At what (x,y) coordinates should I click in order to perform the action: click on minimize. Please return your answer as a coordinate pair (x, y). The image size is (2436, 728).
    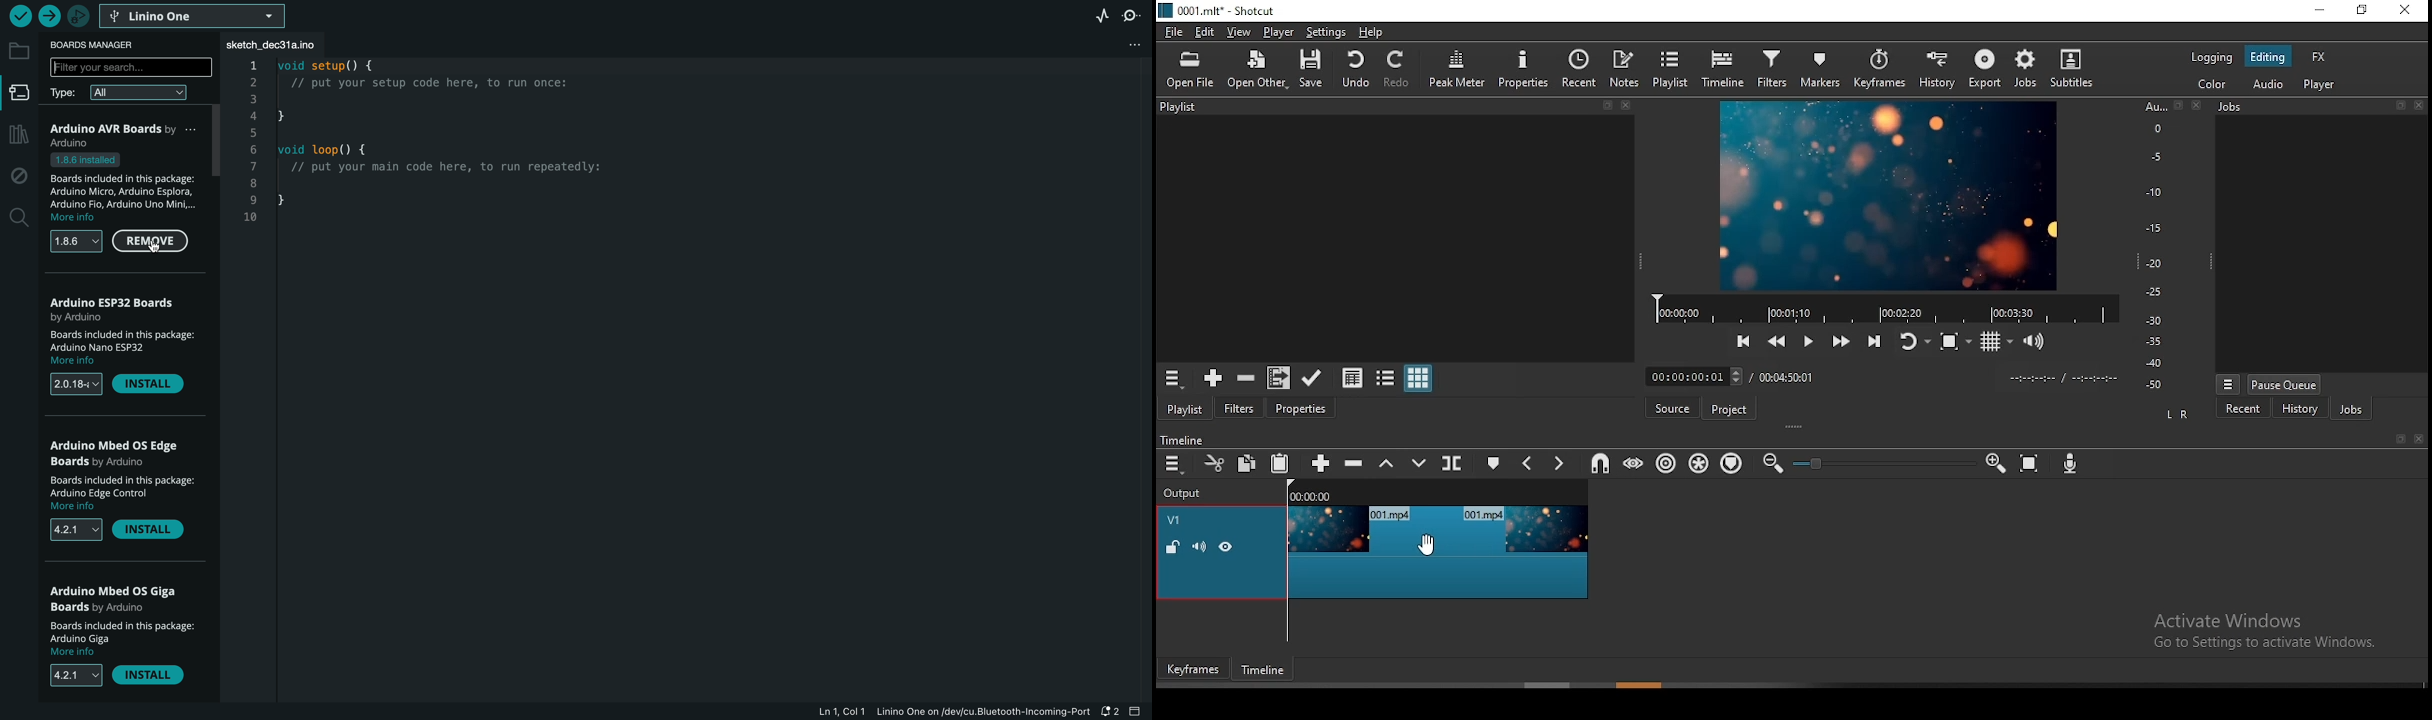
    Looking at the image, I should click on (2323, 11).